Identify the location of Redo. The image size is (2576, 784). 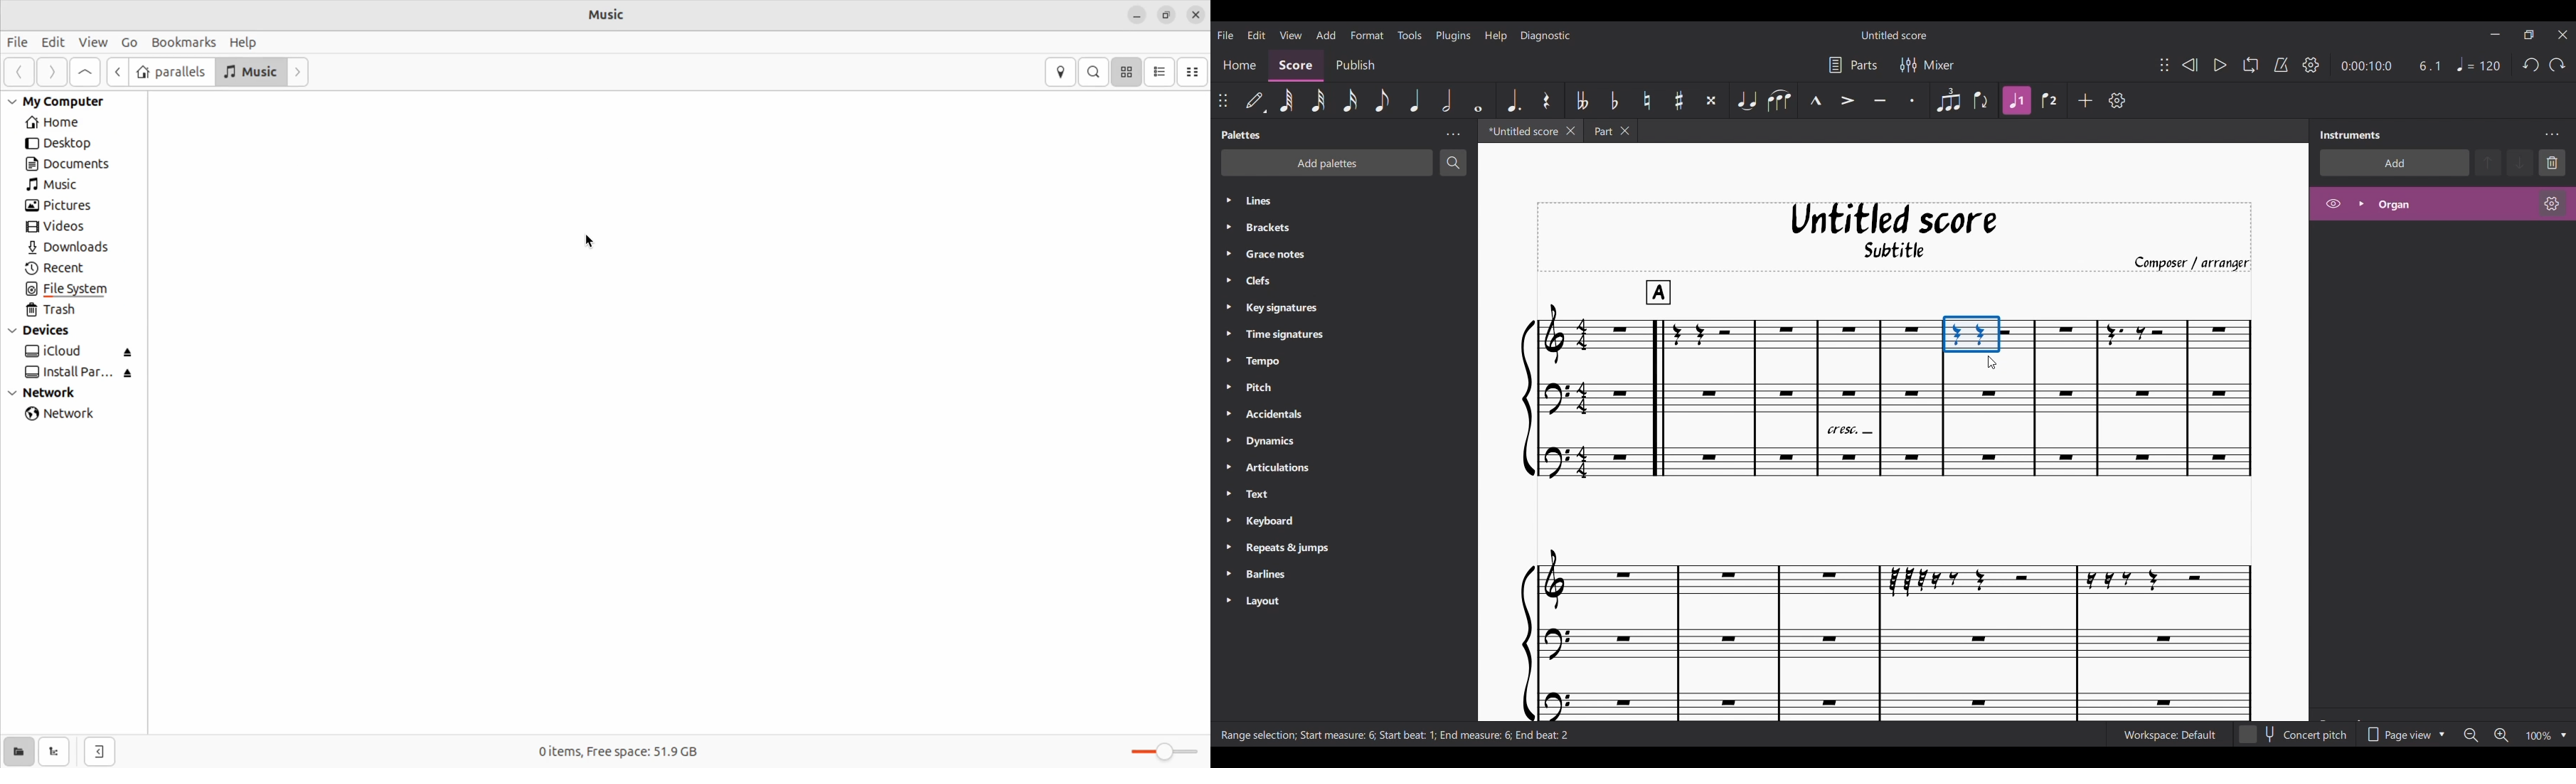
(2557, 65).